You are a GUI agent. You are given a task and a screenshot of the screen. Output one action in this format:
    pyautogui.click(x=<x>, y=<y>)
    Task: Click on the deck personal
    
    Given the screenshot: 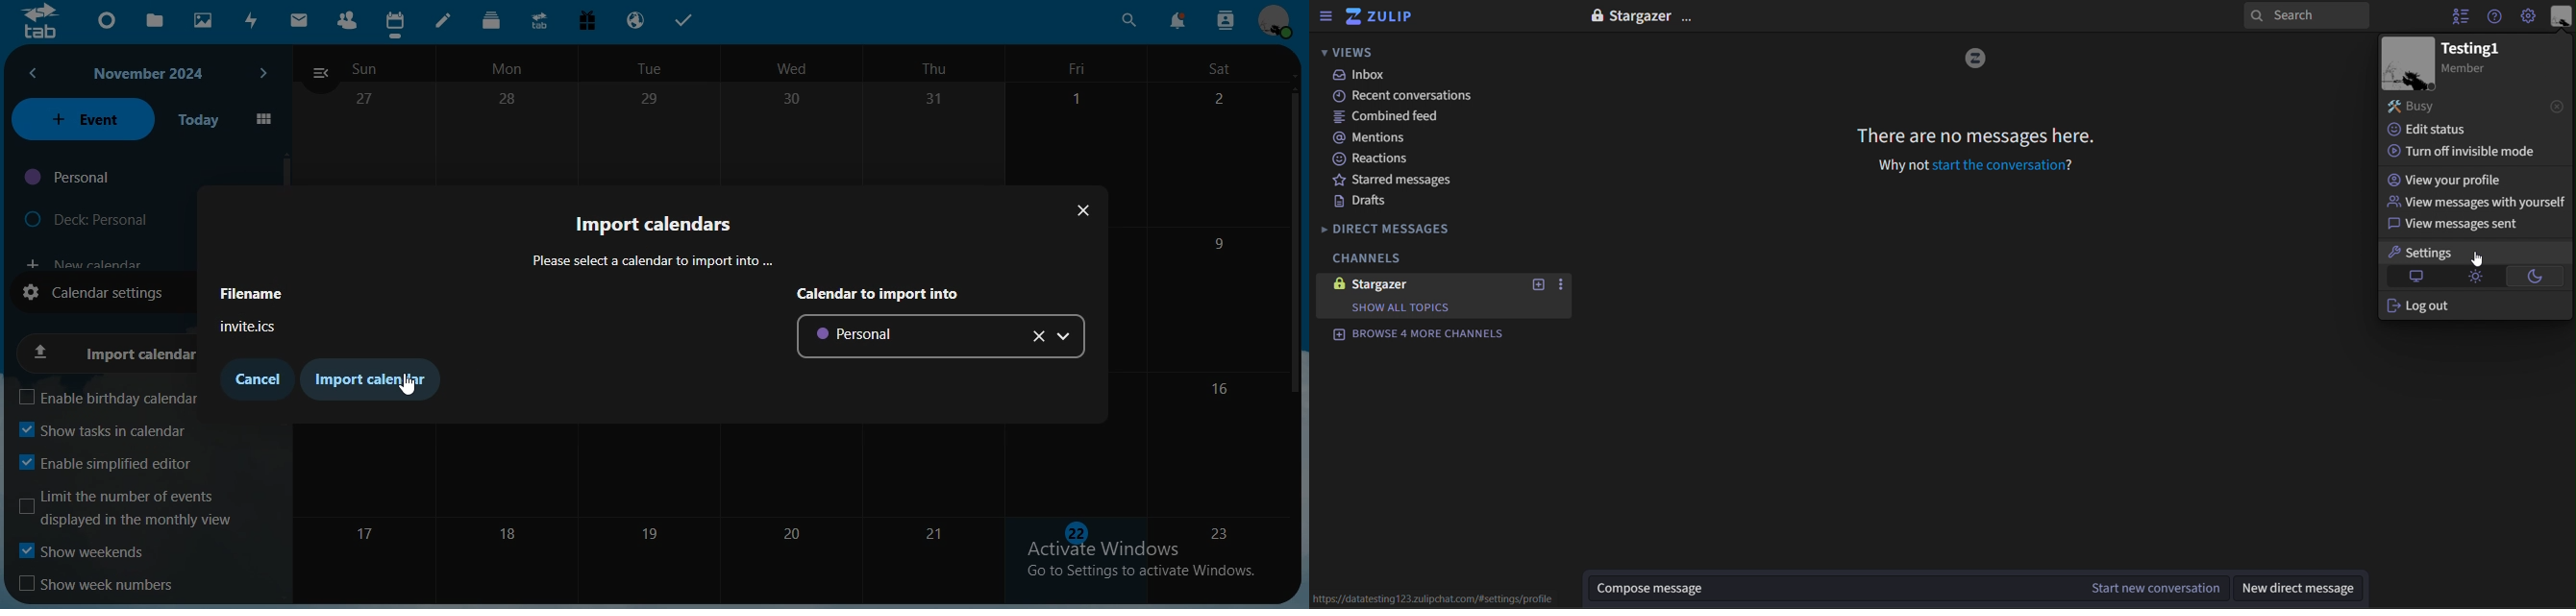 What is the action you would take?
    pyautogui.click(x=90, y=215)
    